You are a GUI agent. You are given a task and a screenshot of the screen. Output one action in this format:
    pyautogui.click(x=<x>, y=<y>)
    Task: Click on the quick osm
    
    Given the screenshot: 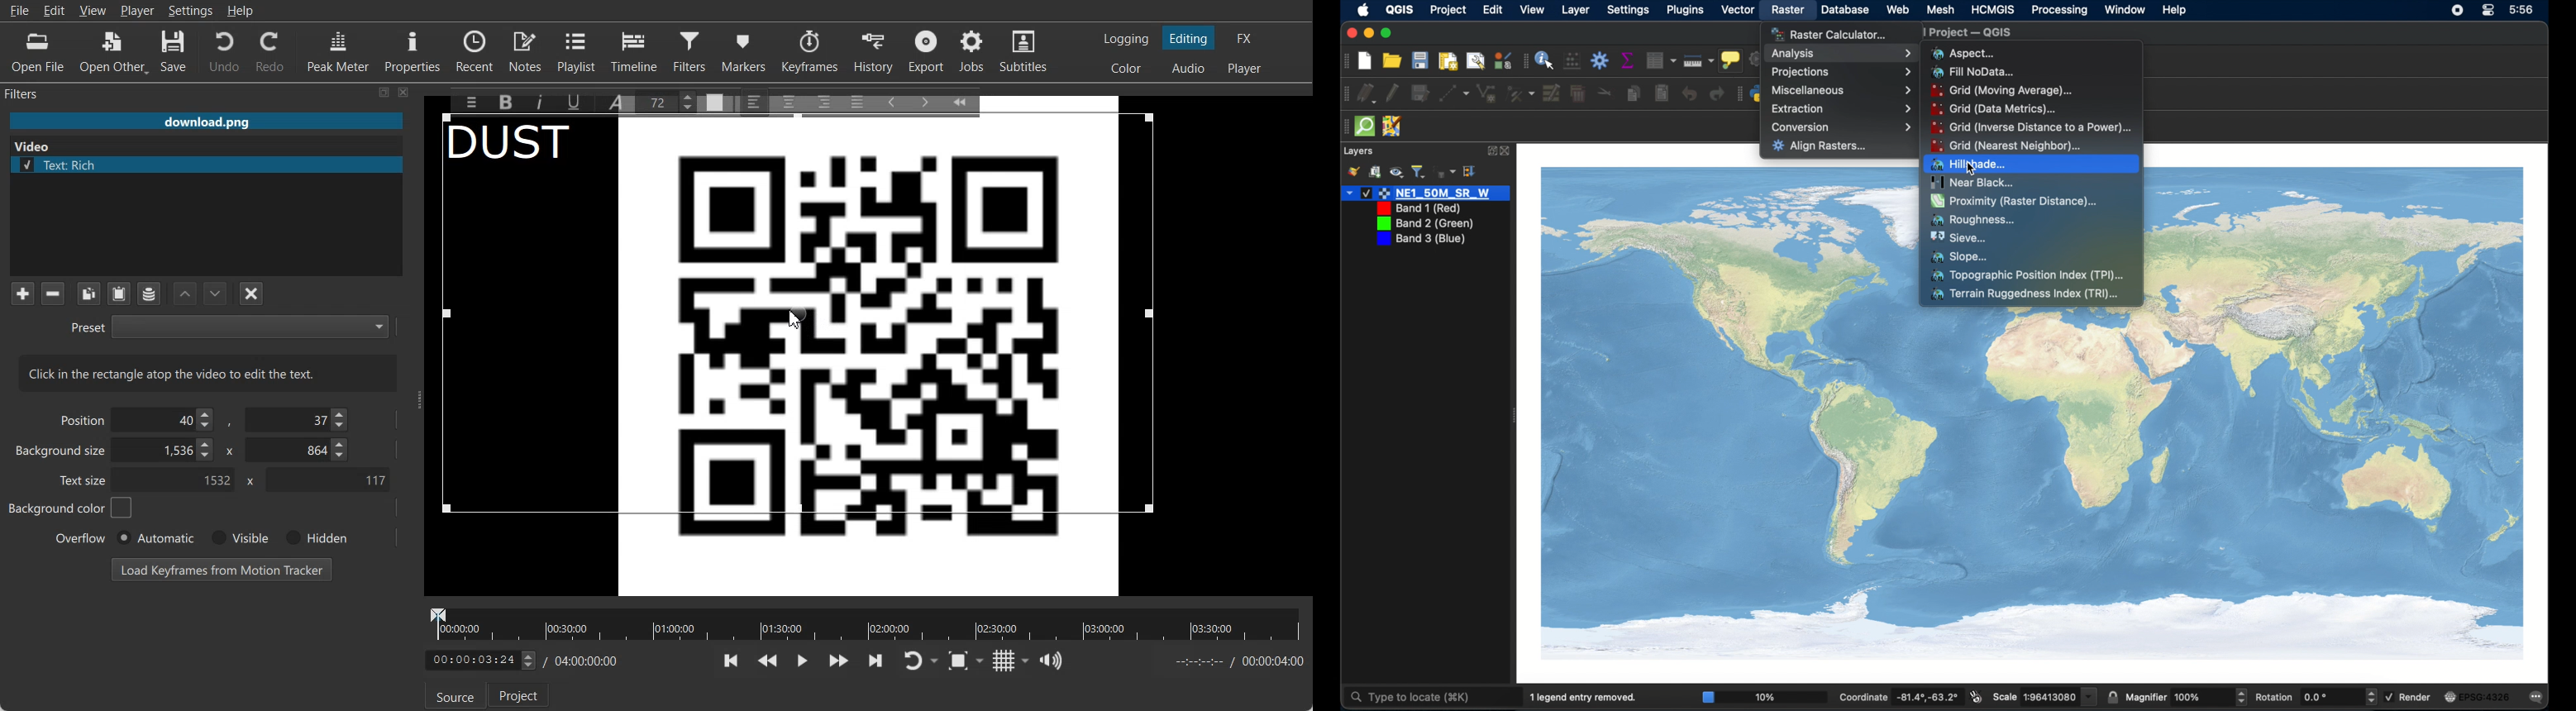 What is the action you would take?
    pyautogui.click(x=1364, y=126)
    